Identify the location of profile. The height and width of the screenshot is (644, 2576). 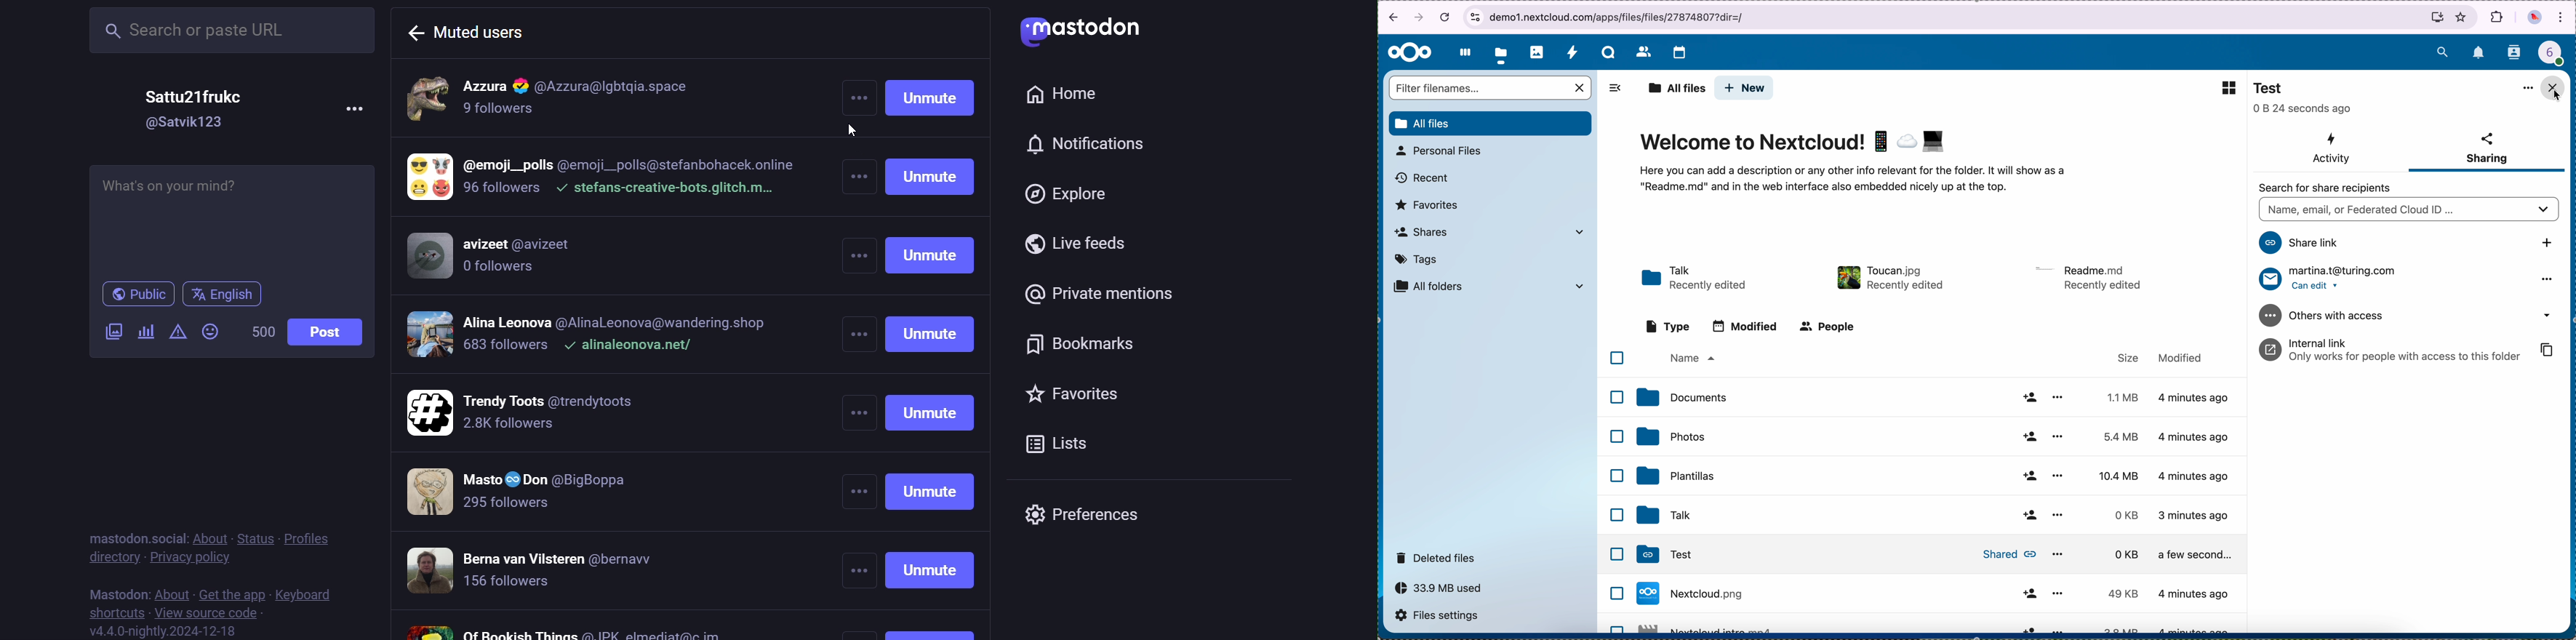
(2556, 55).